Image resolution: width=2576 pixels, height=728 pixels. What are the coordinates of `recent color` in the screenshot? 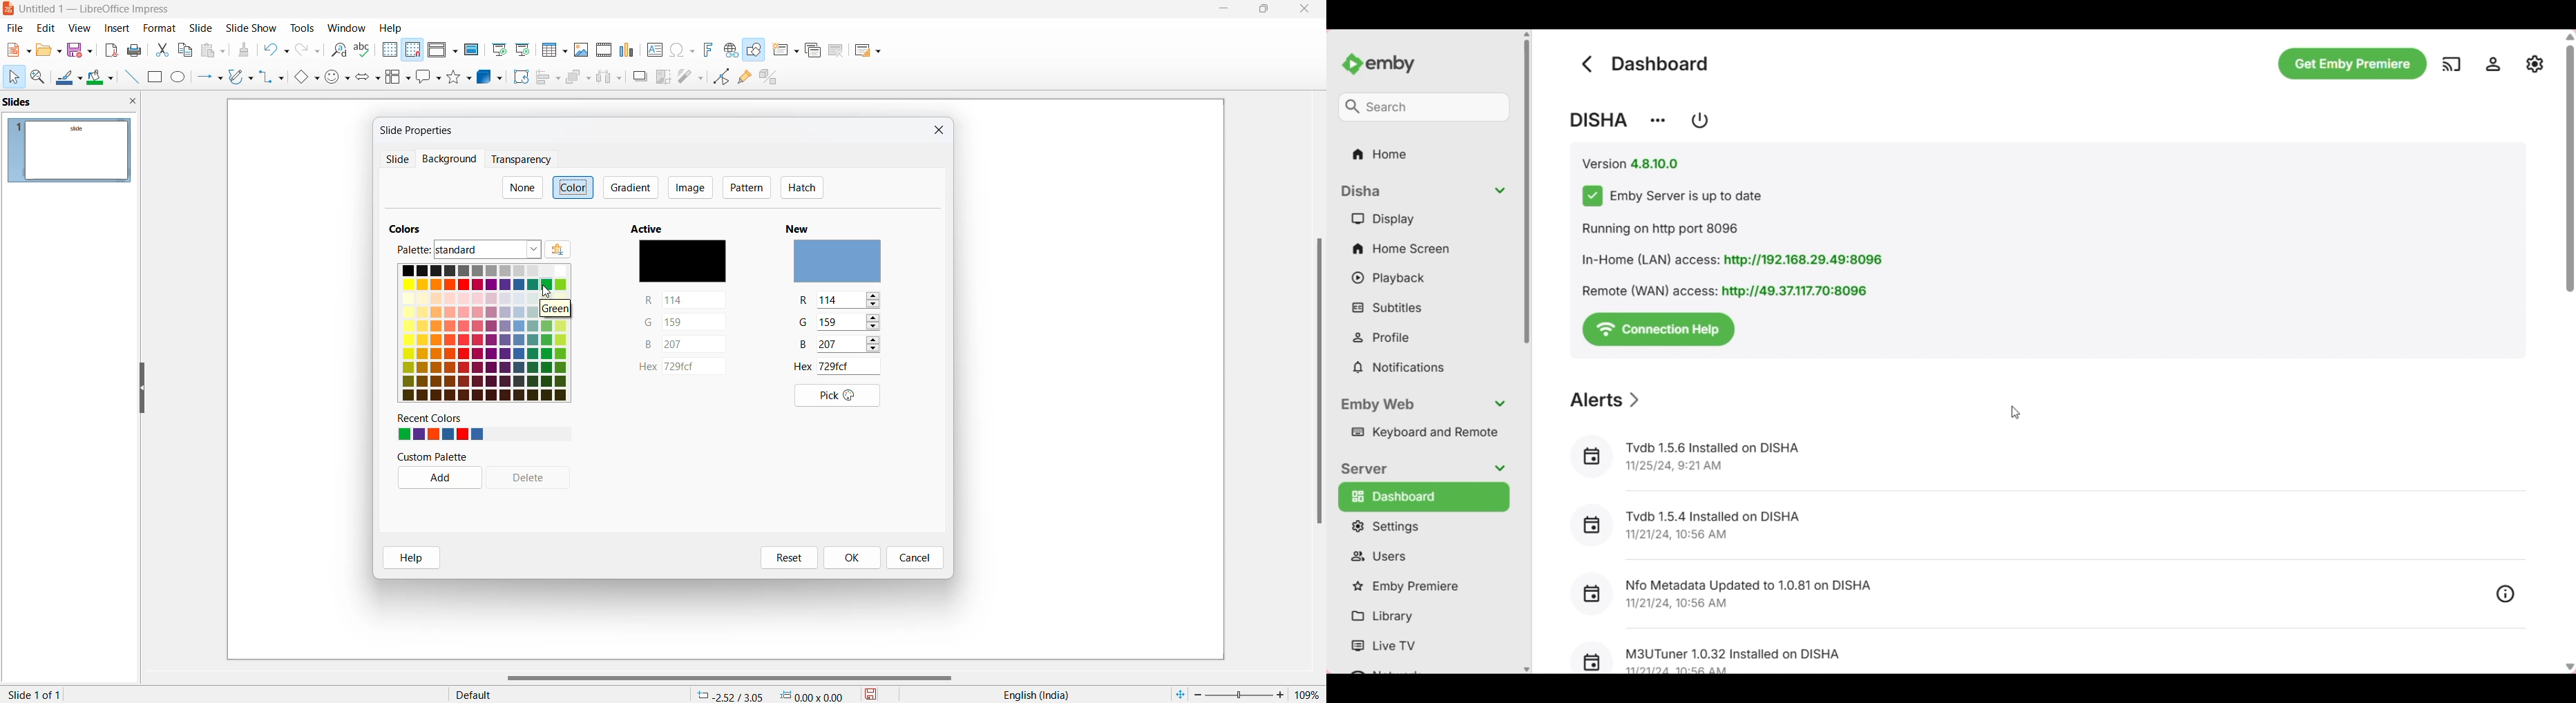 It's located at (442, 418).